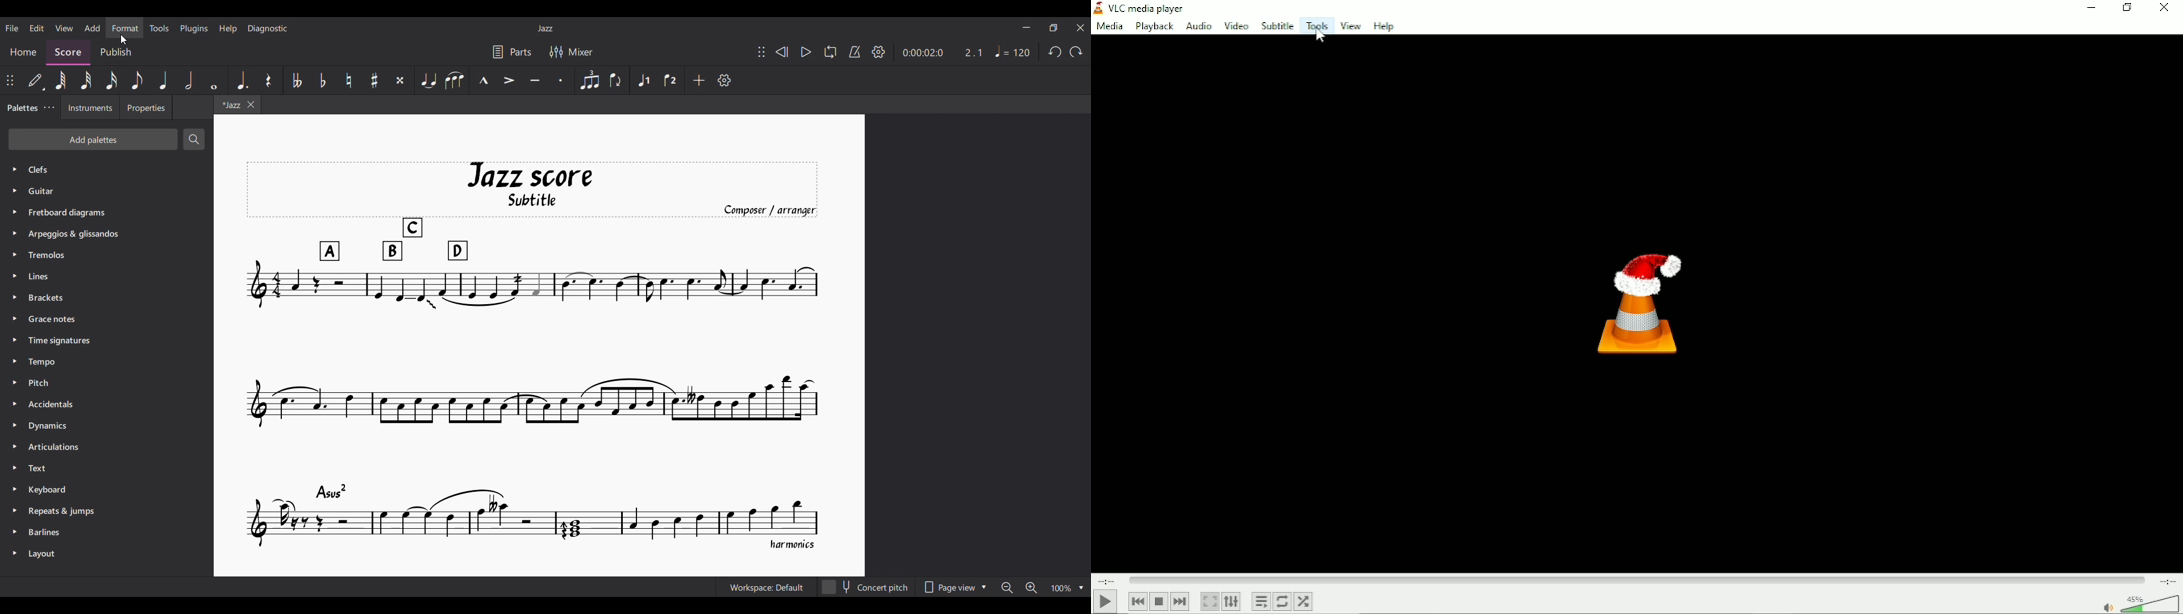  I want to click on media, so click(1111, 27).